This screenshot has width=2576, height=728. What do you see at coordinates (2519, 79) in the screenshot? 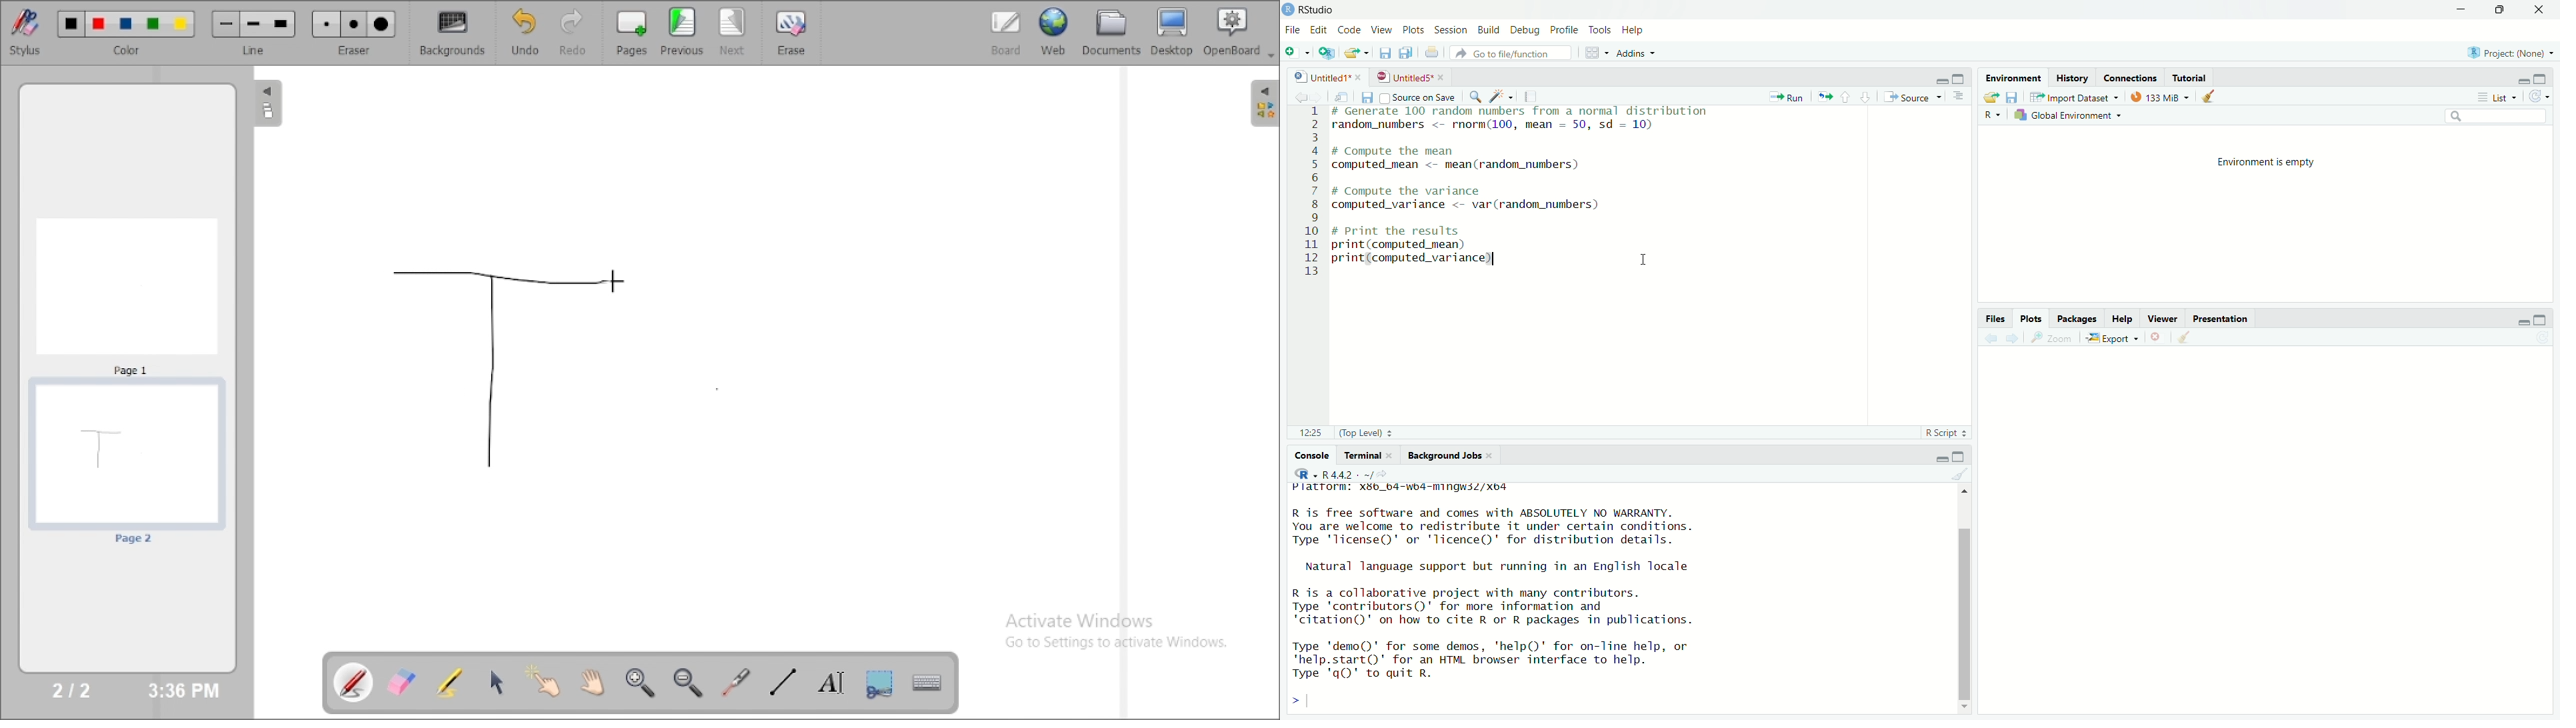
I see `minimize` at bounding box center [2519, 79].